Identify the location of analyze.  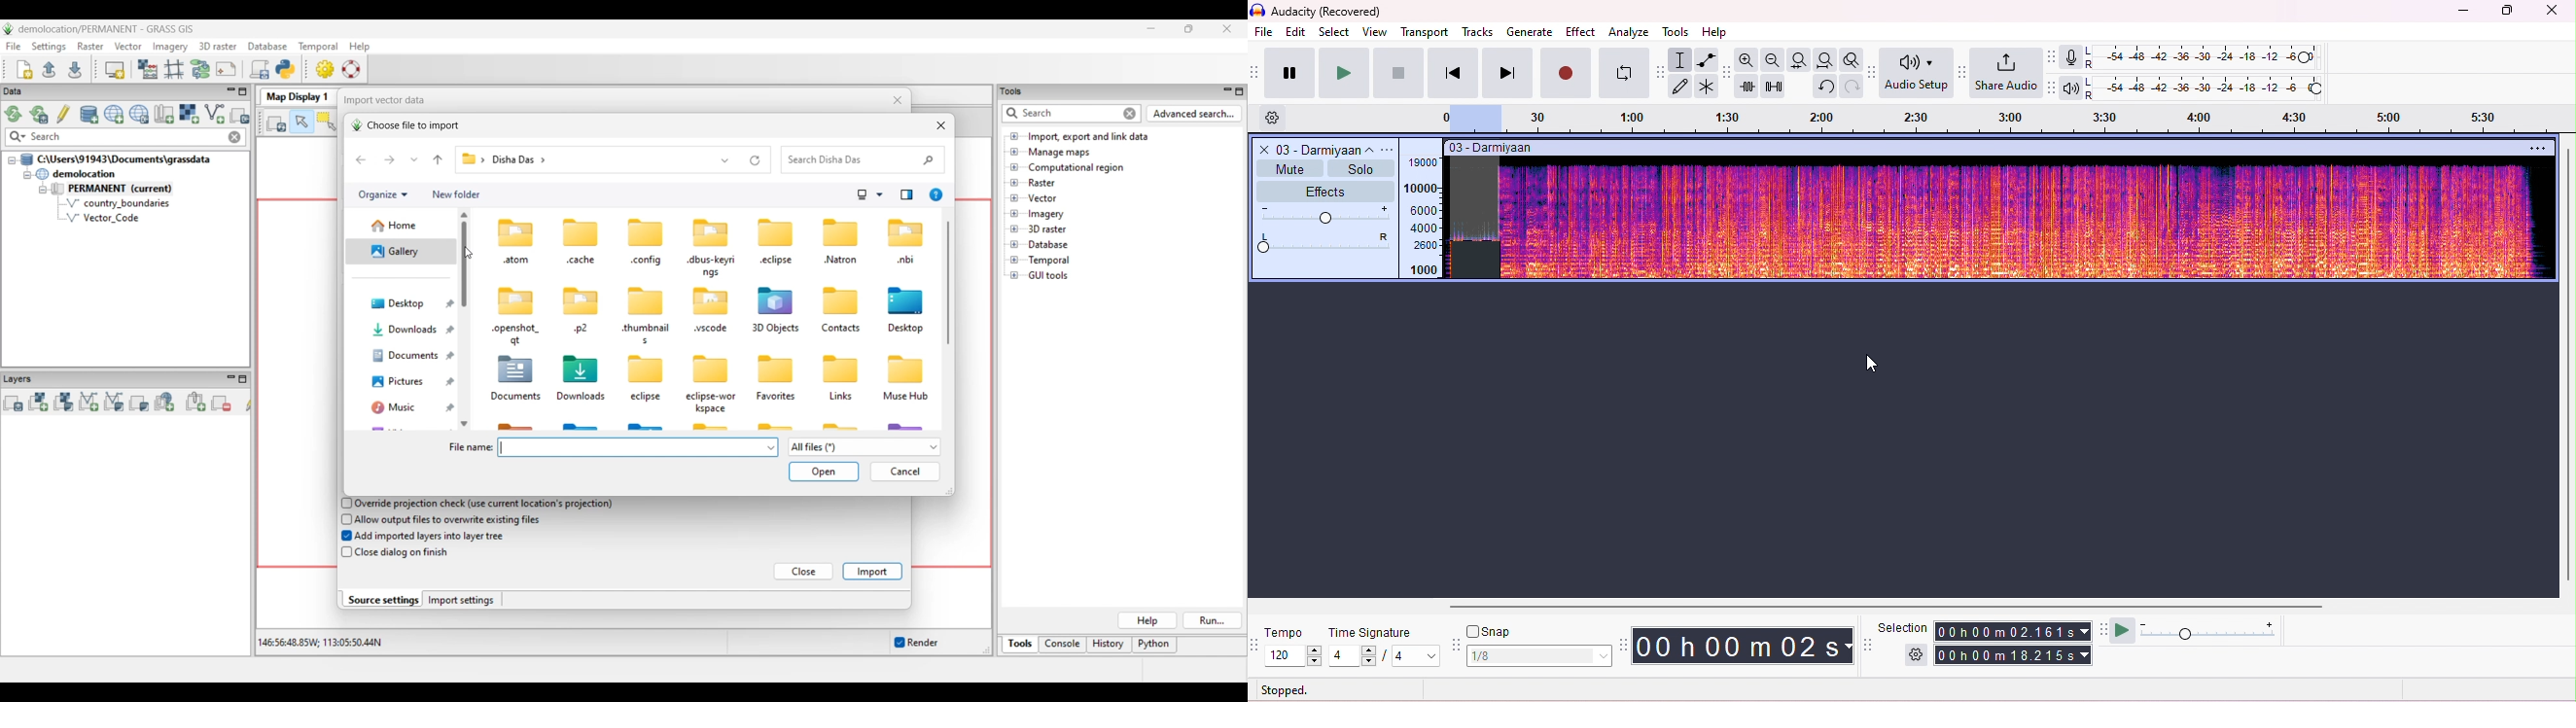
(1628, 32).